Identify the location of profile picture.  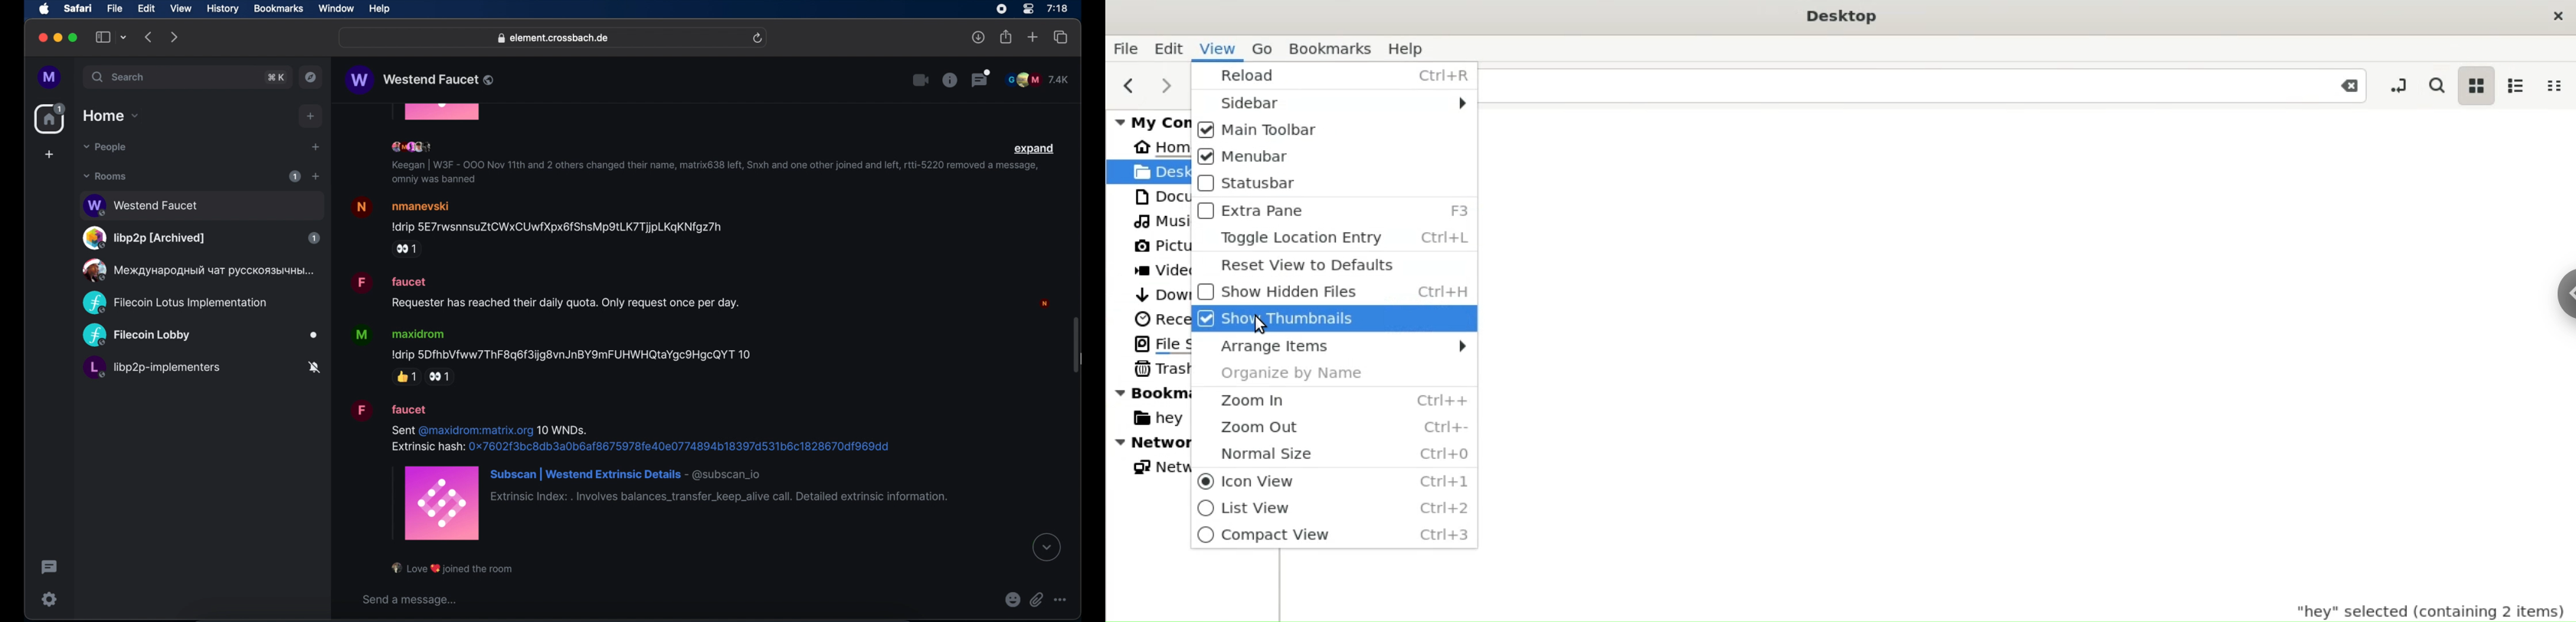
(1047, 303).